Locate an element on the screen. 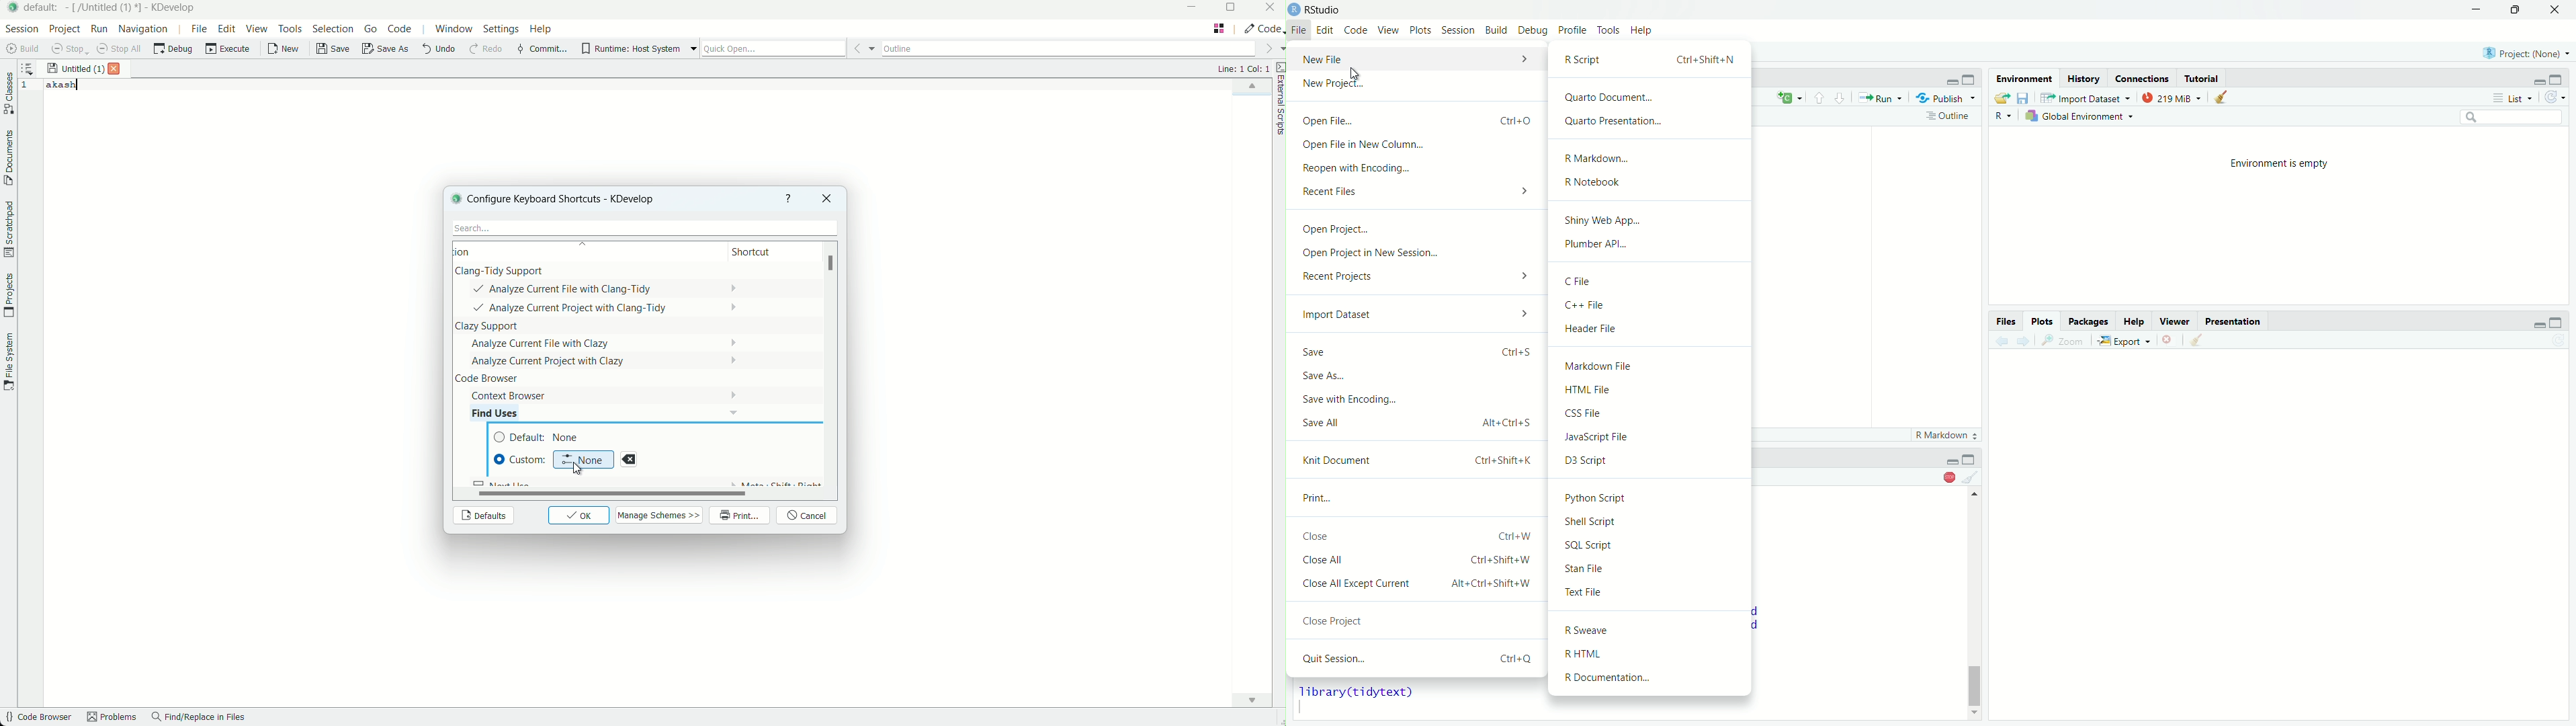 The height and width of the screenshot is (728, 2576). vertical slider is located at coordinates (1976, 681).